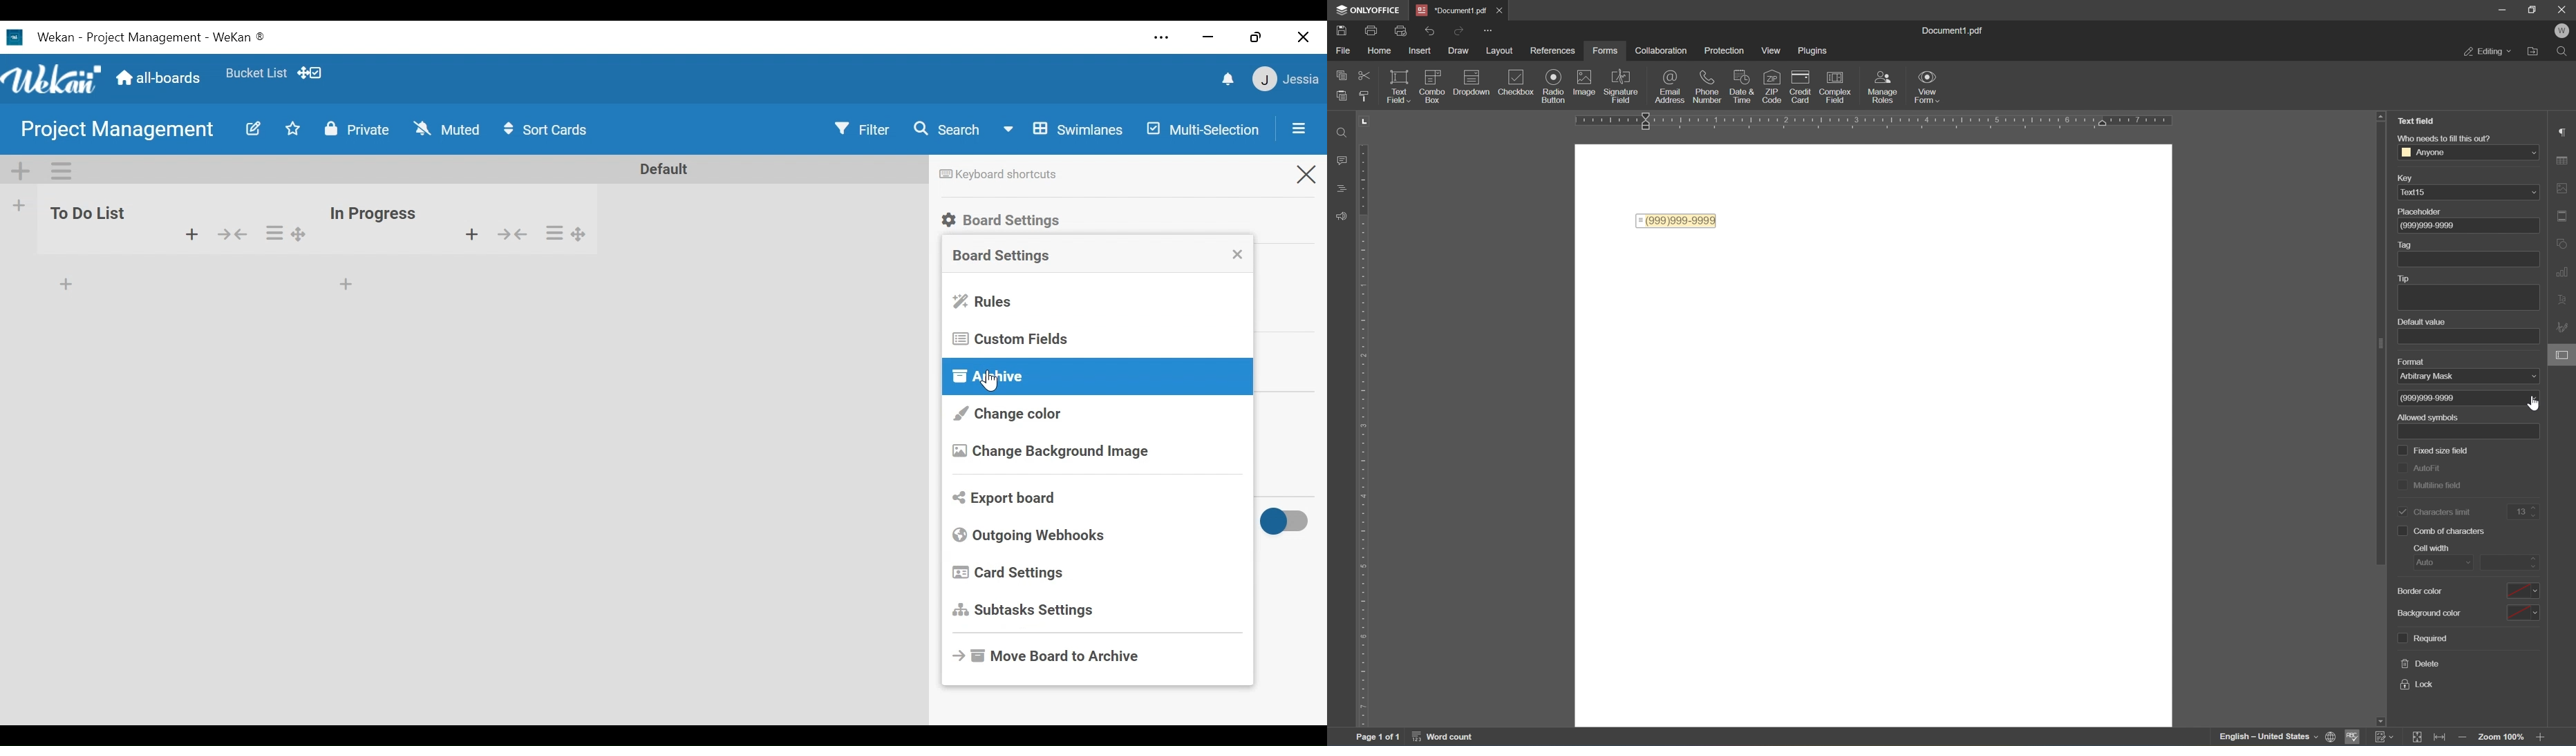 The image size is (2576, 756). What do you see at coordinates (1623, 86) in the screenshot?
I see `signature field` at bounding box center [1623, 86].